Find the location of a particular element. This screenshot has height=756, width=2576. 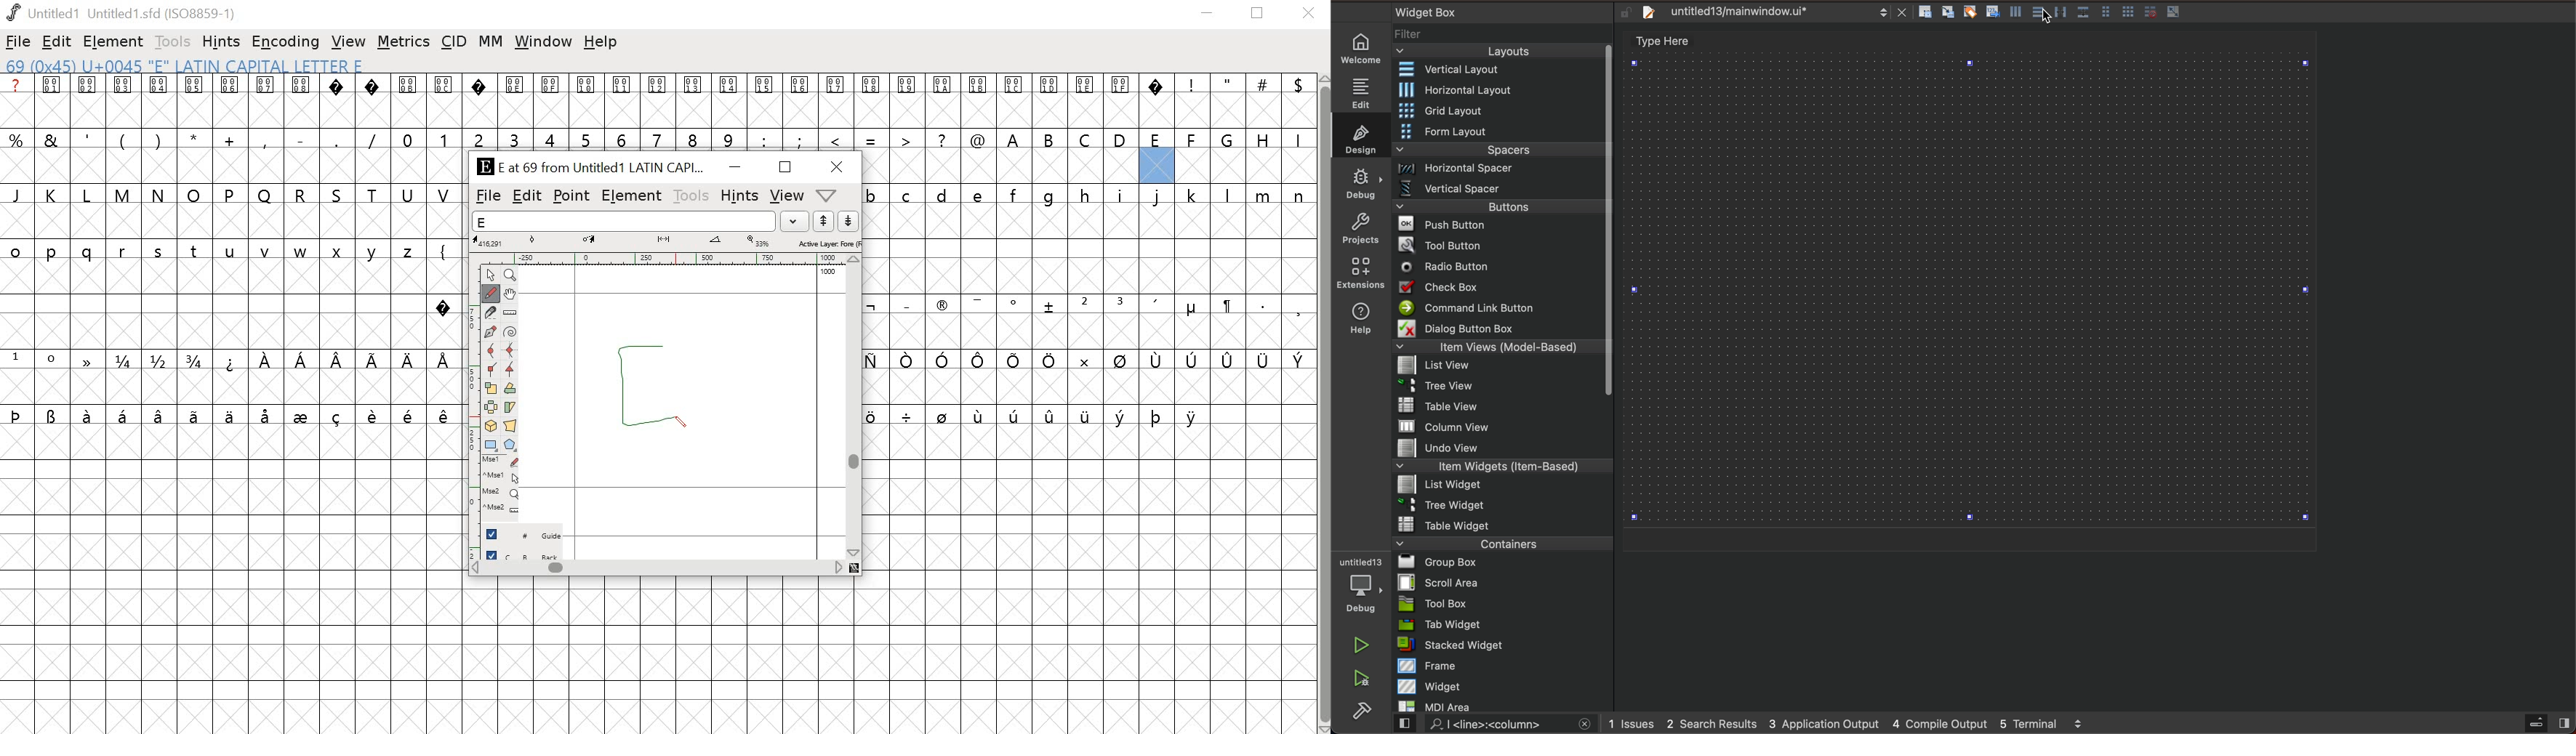

vertical layout is located at coordinates (1498, 69).